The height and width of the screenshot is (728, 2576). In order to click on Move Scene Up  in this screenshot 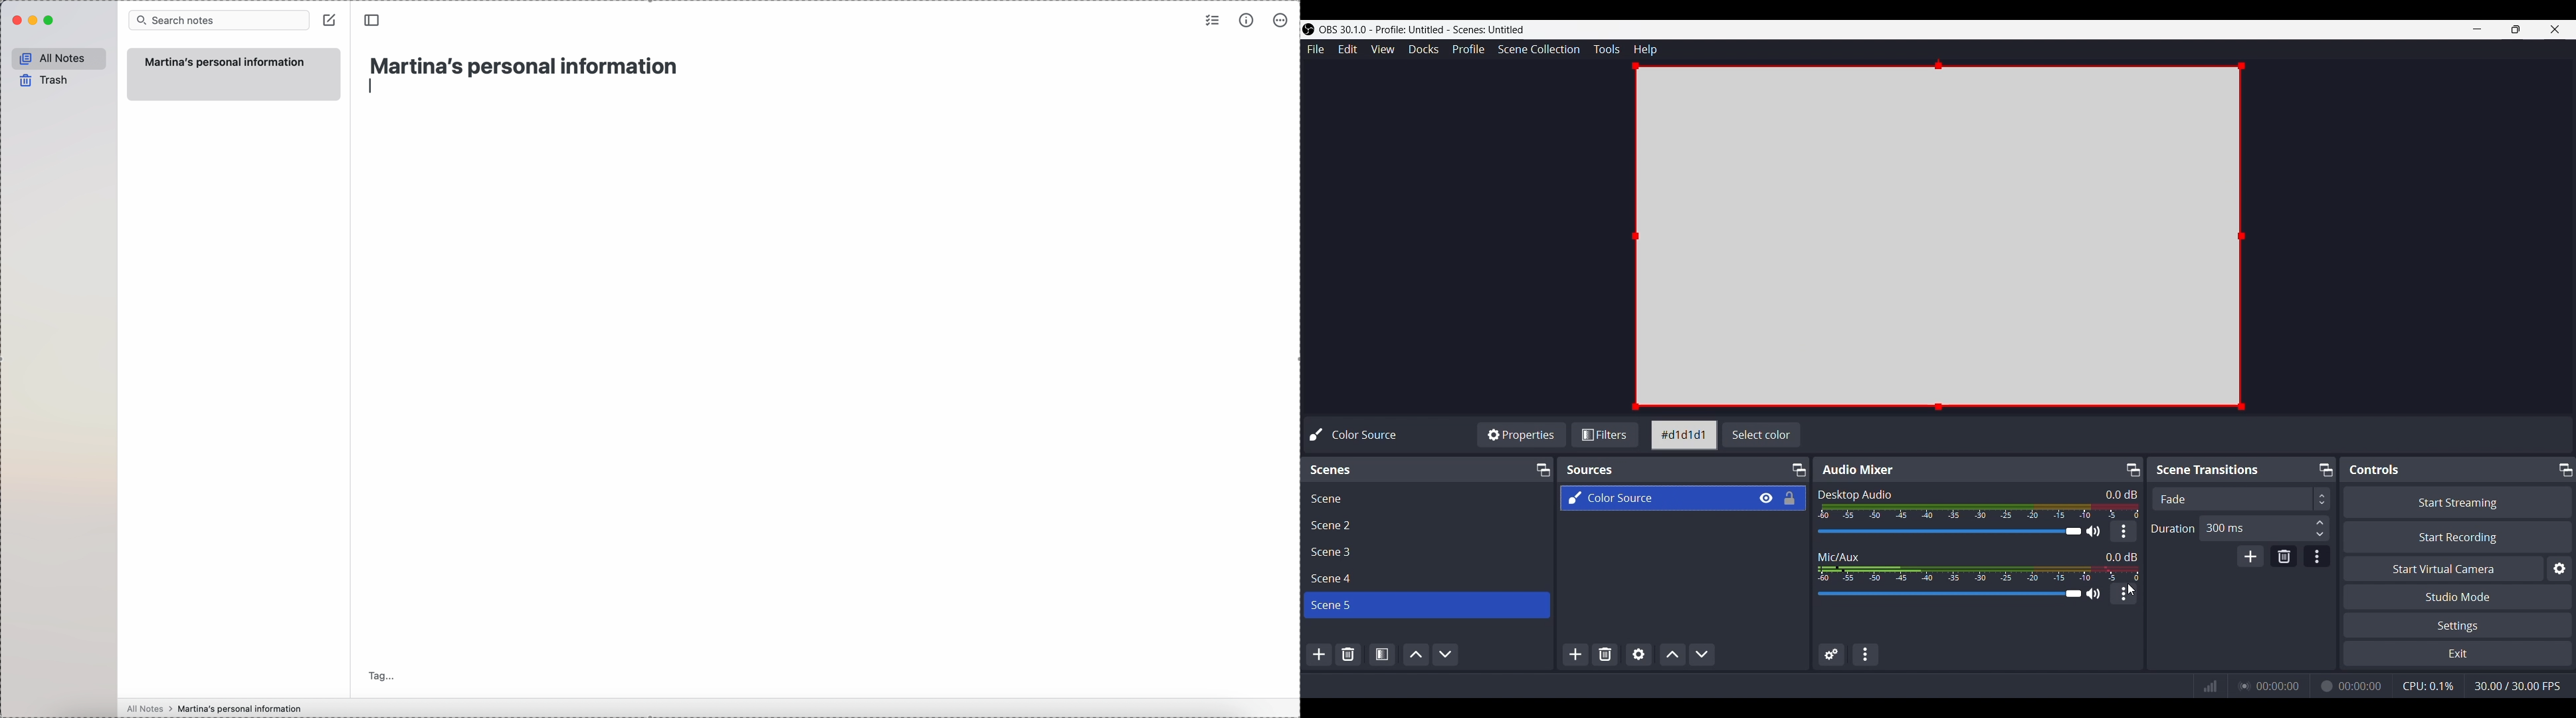, I will do `click(1414, 655)`.